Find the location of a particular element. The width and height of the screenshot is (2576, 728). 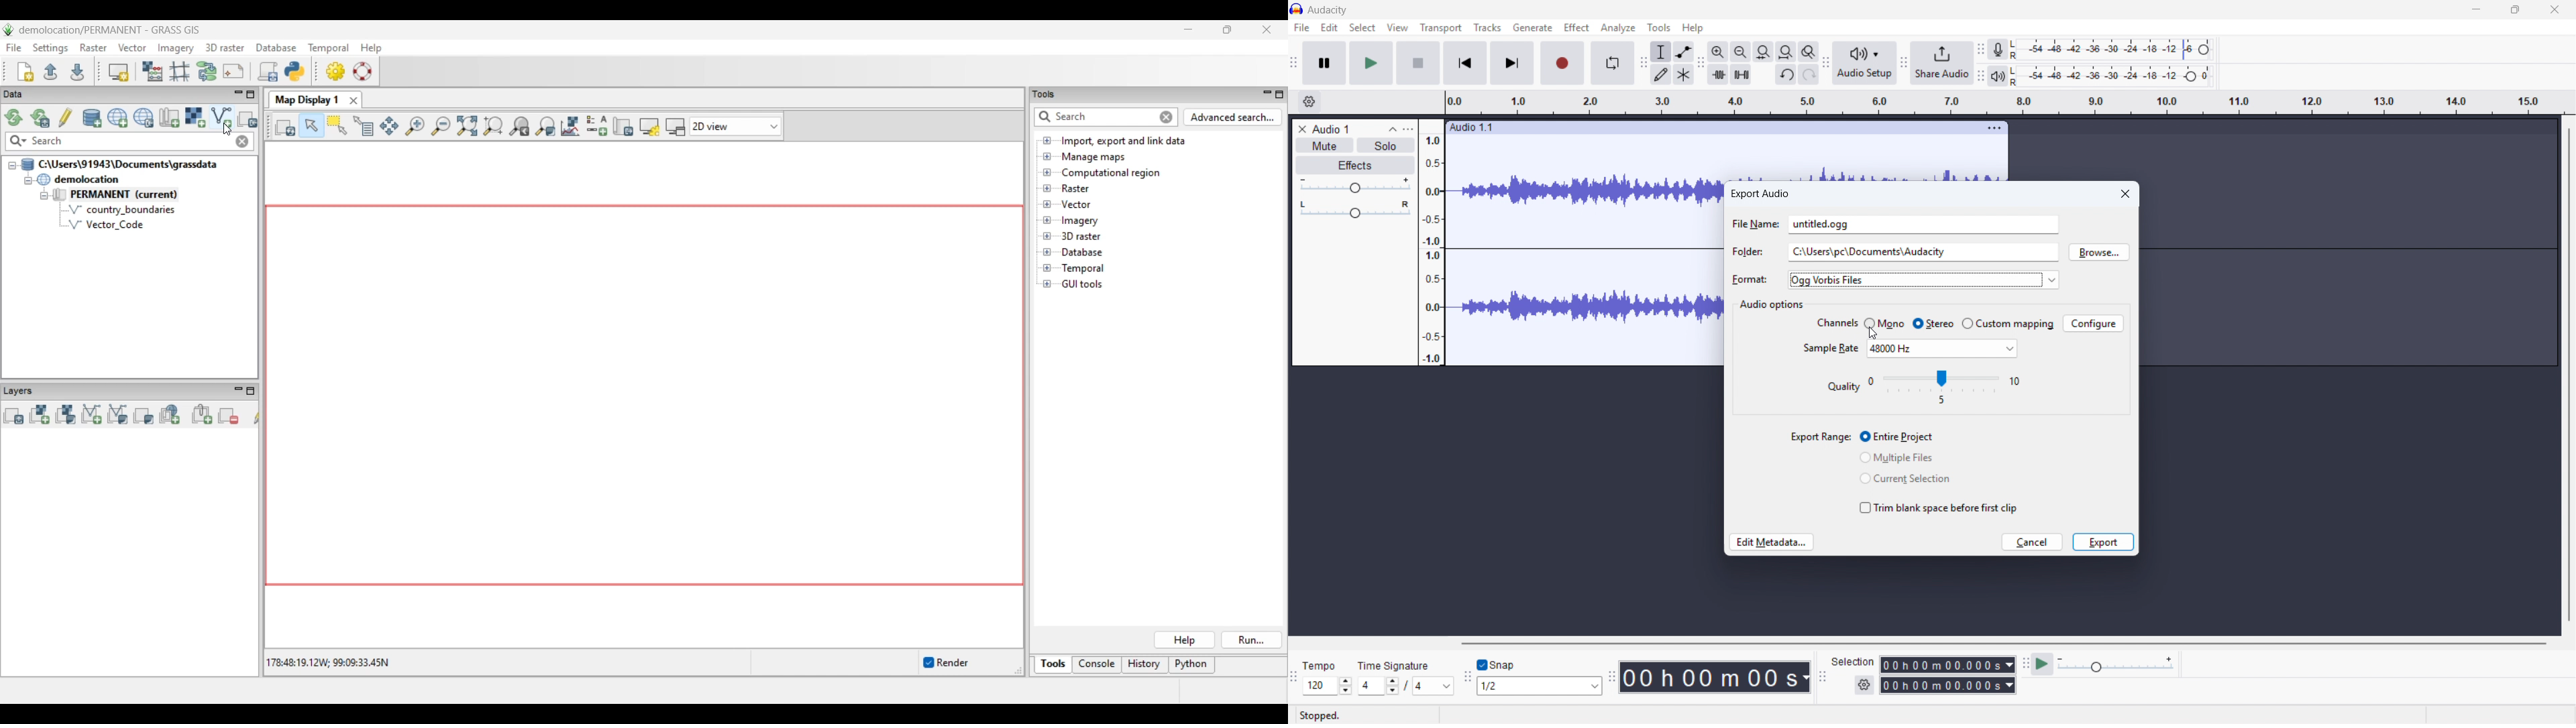

Play at speed toolbar is located at coordinates (2025, 664).